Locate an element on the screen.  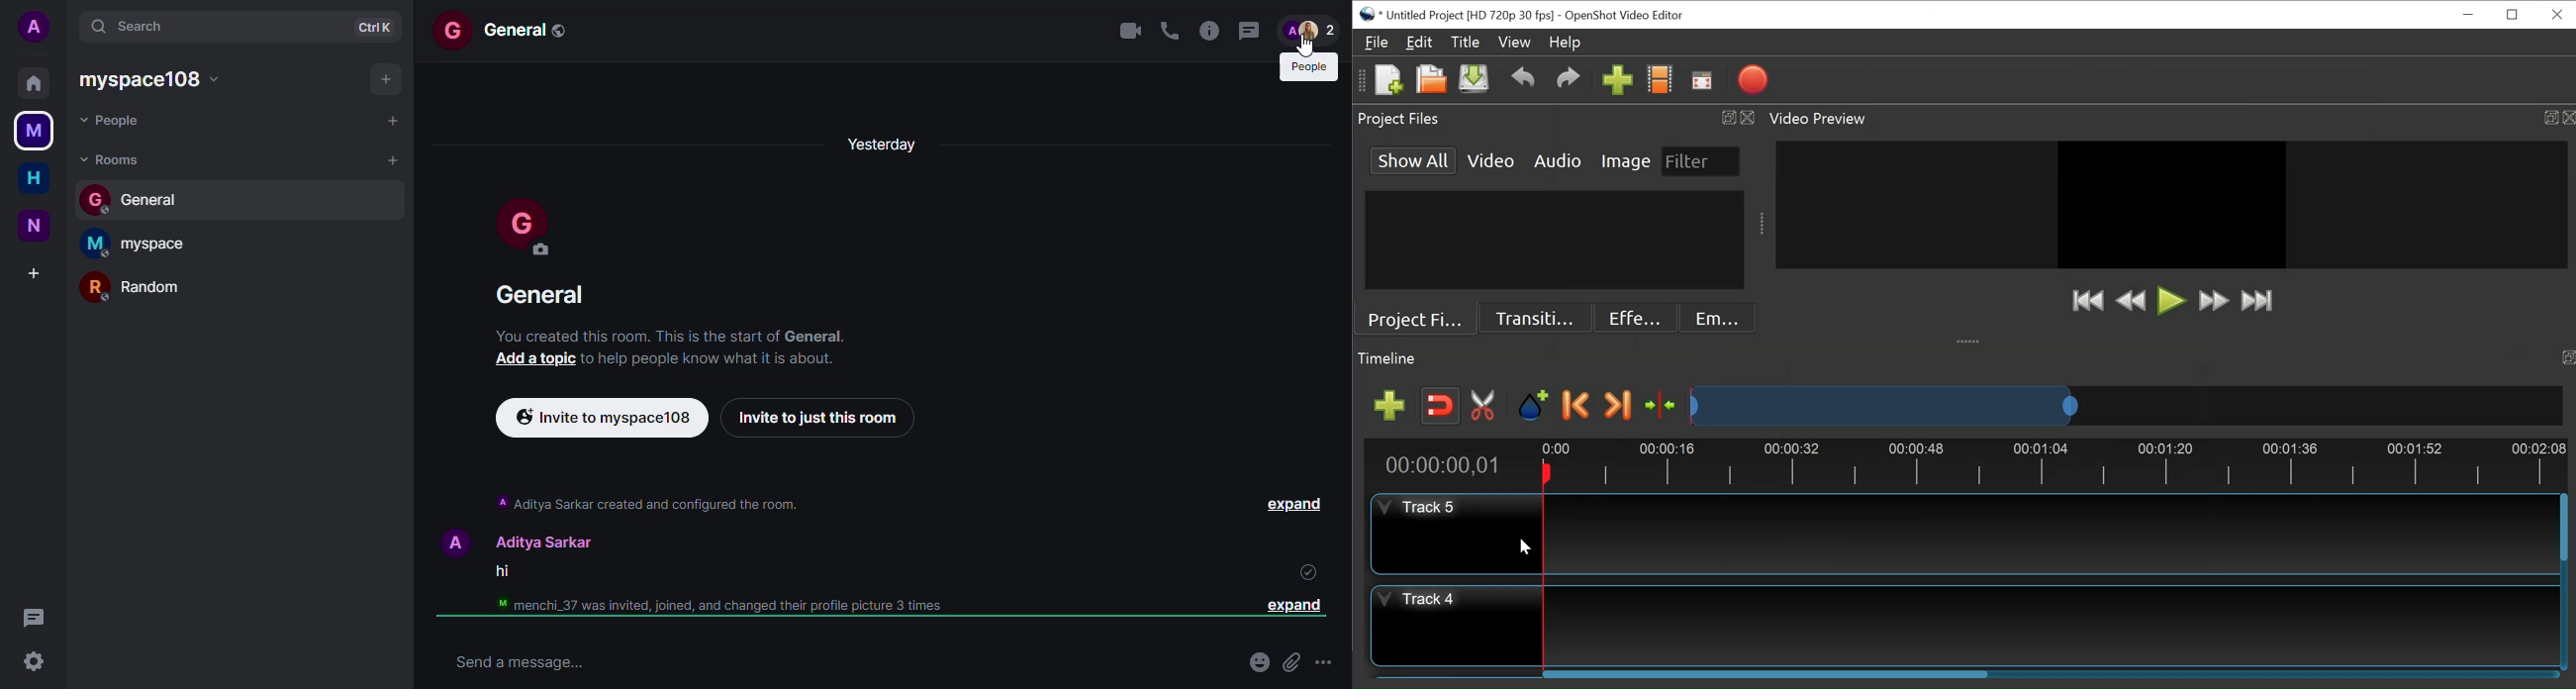
Transition is located at coordinates (1533, 319).